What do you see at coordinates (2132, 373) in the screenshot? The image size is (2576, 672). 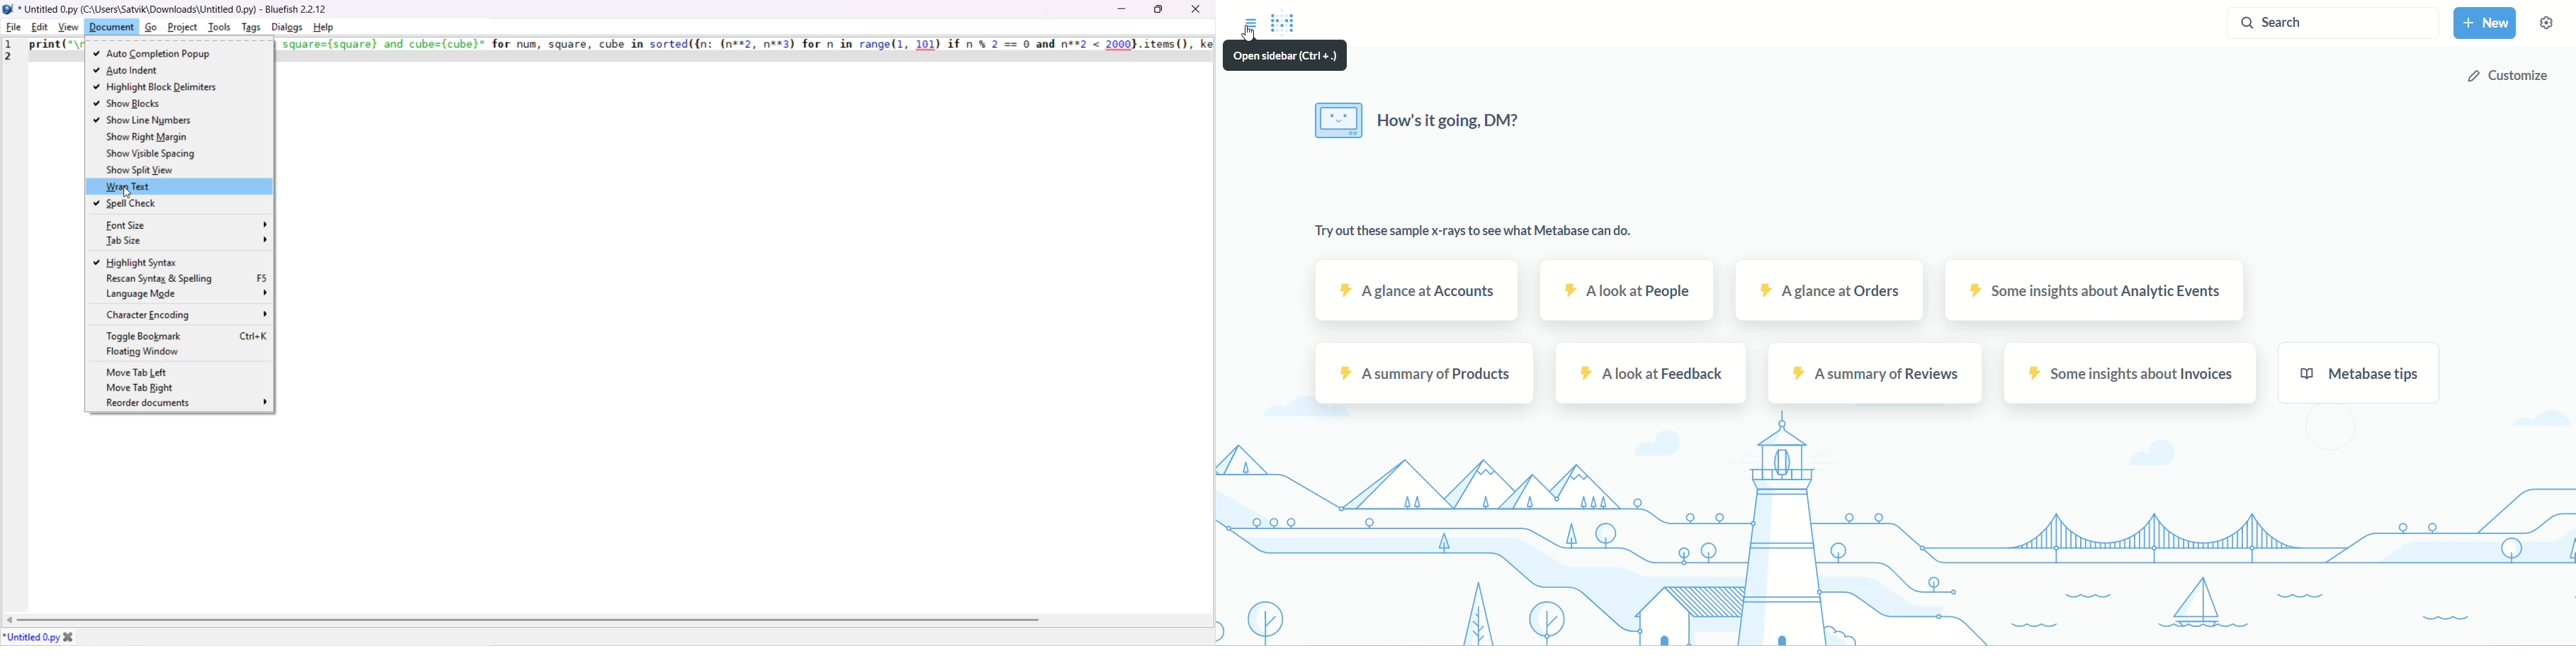 I see `some insights about invoices` at bounding box center [2132, 373].